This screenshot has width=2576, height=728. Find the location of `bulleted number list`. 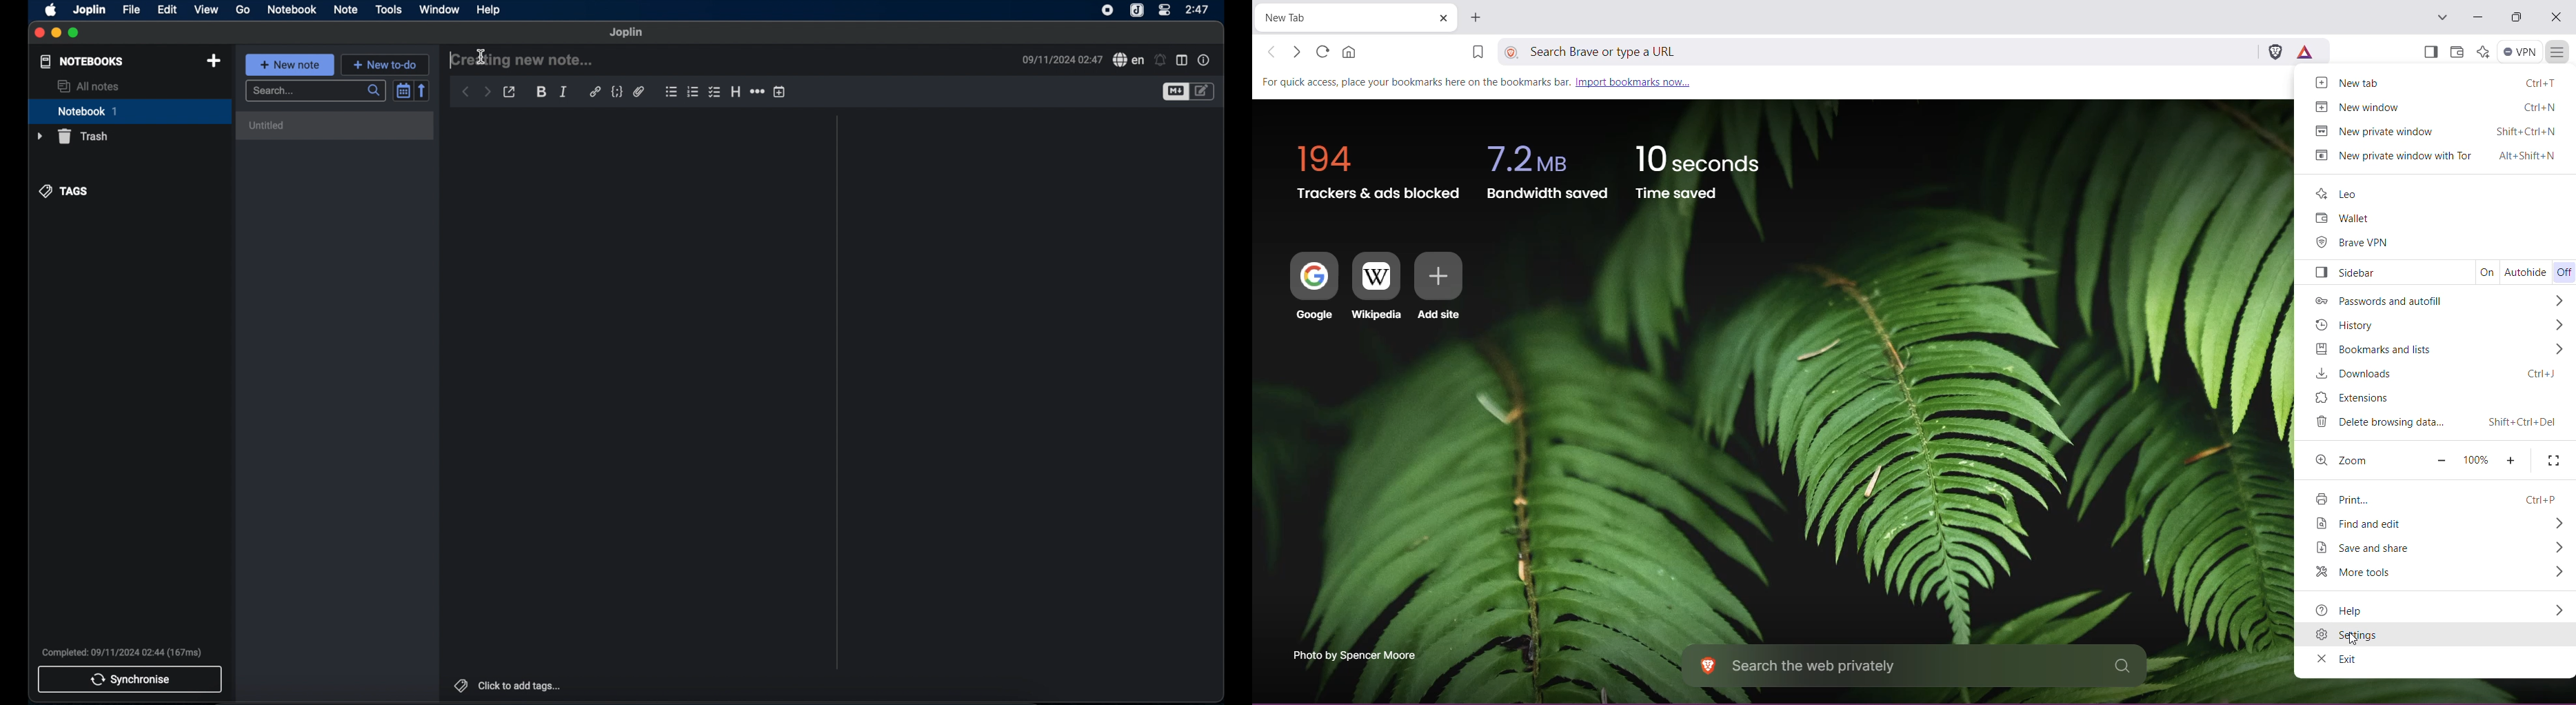

bulleted number list is located at coordinates (693, 92).